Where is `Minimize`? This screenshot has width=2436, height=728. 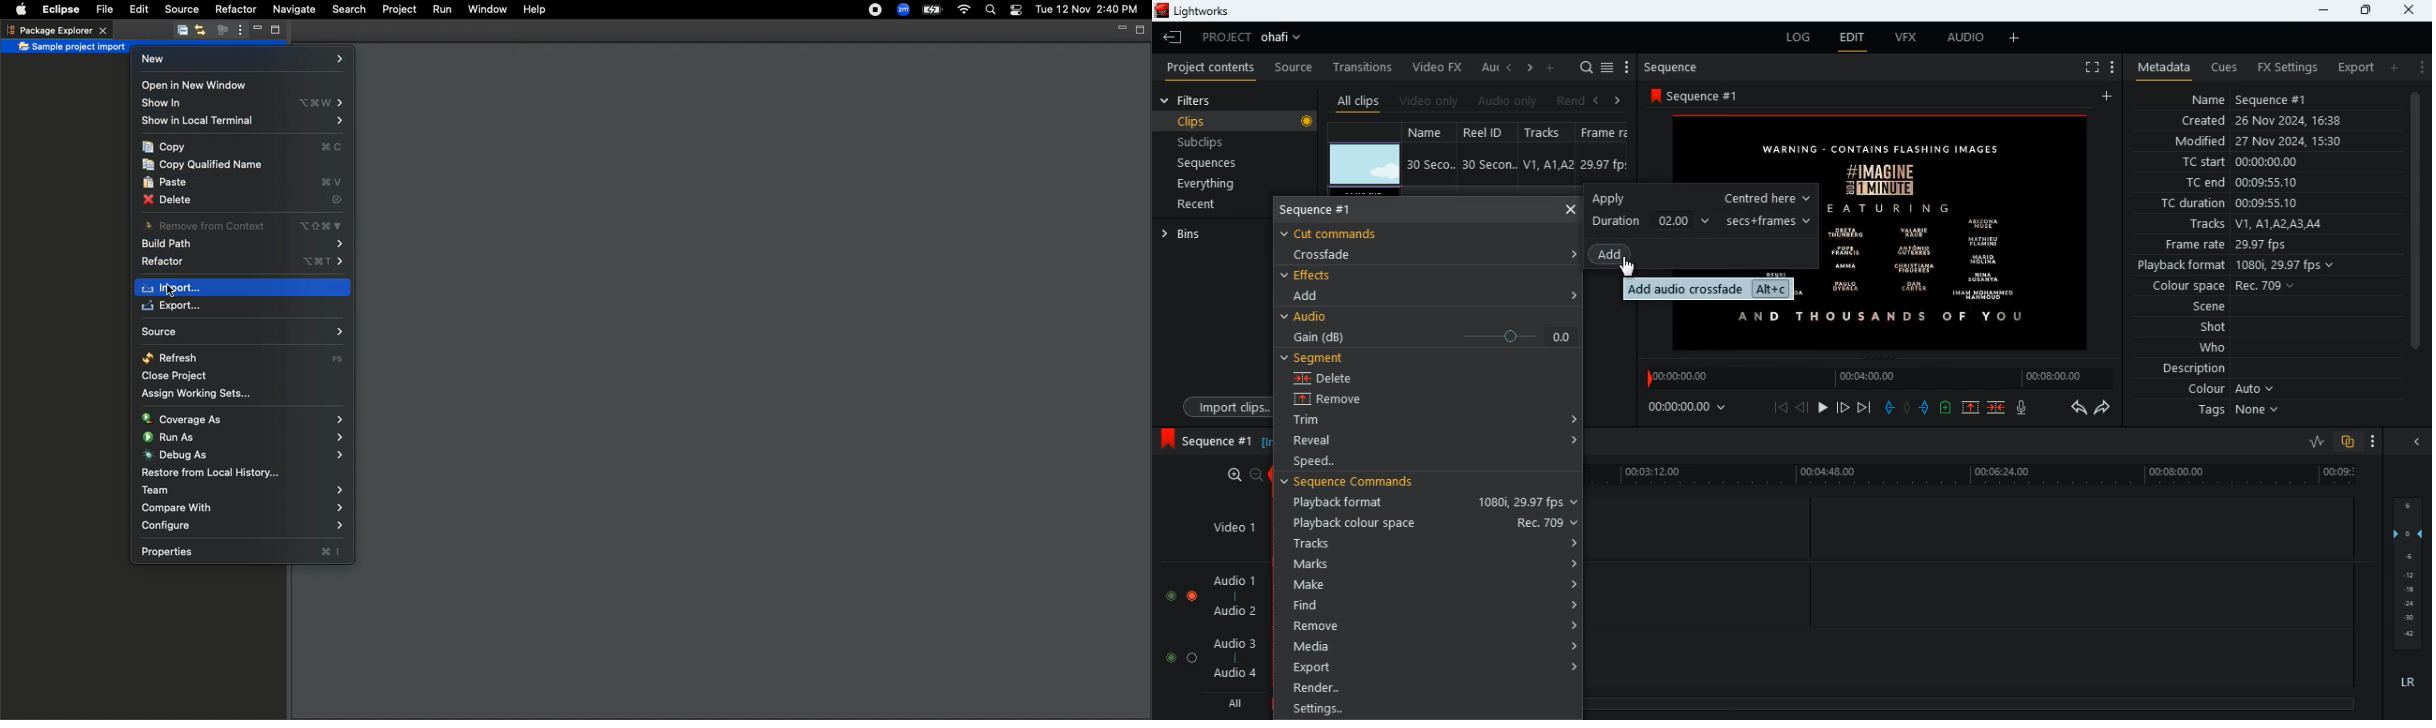
Minimize is located at coordinates (1120, 29).